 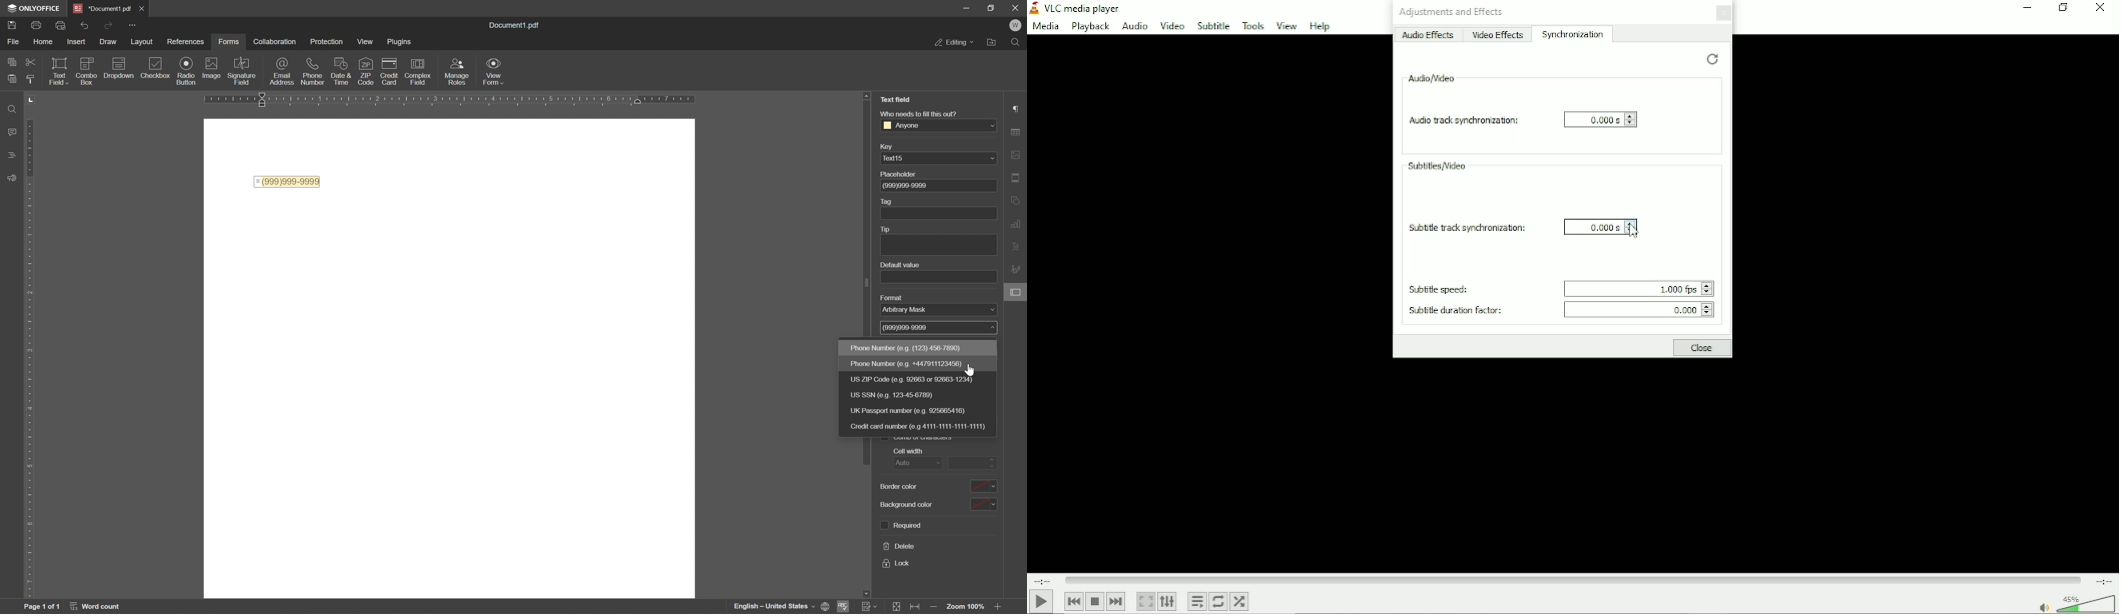 I want to click on open file location, so click(x=996, y=41).